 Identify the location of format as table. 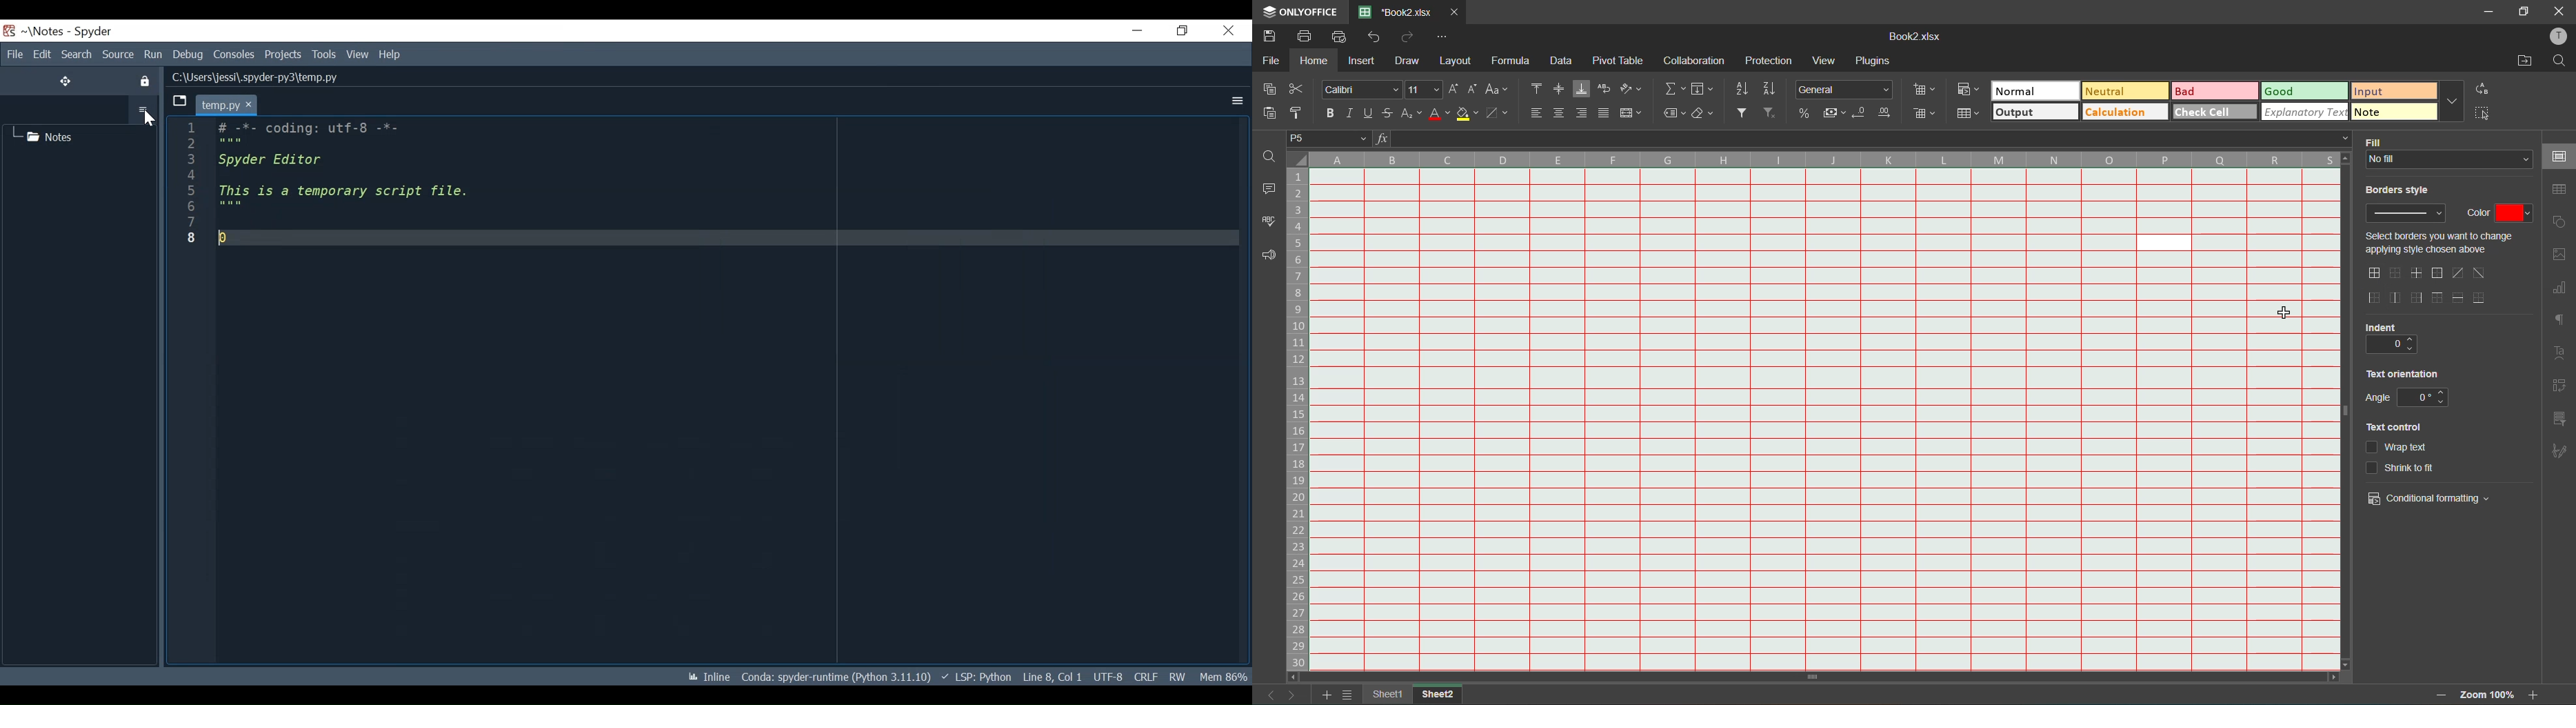
(1967, 114).